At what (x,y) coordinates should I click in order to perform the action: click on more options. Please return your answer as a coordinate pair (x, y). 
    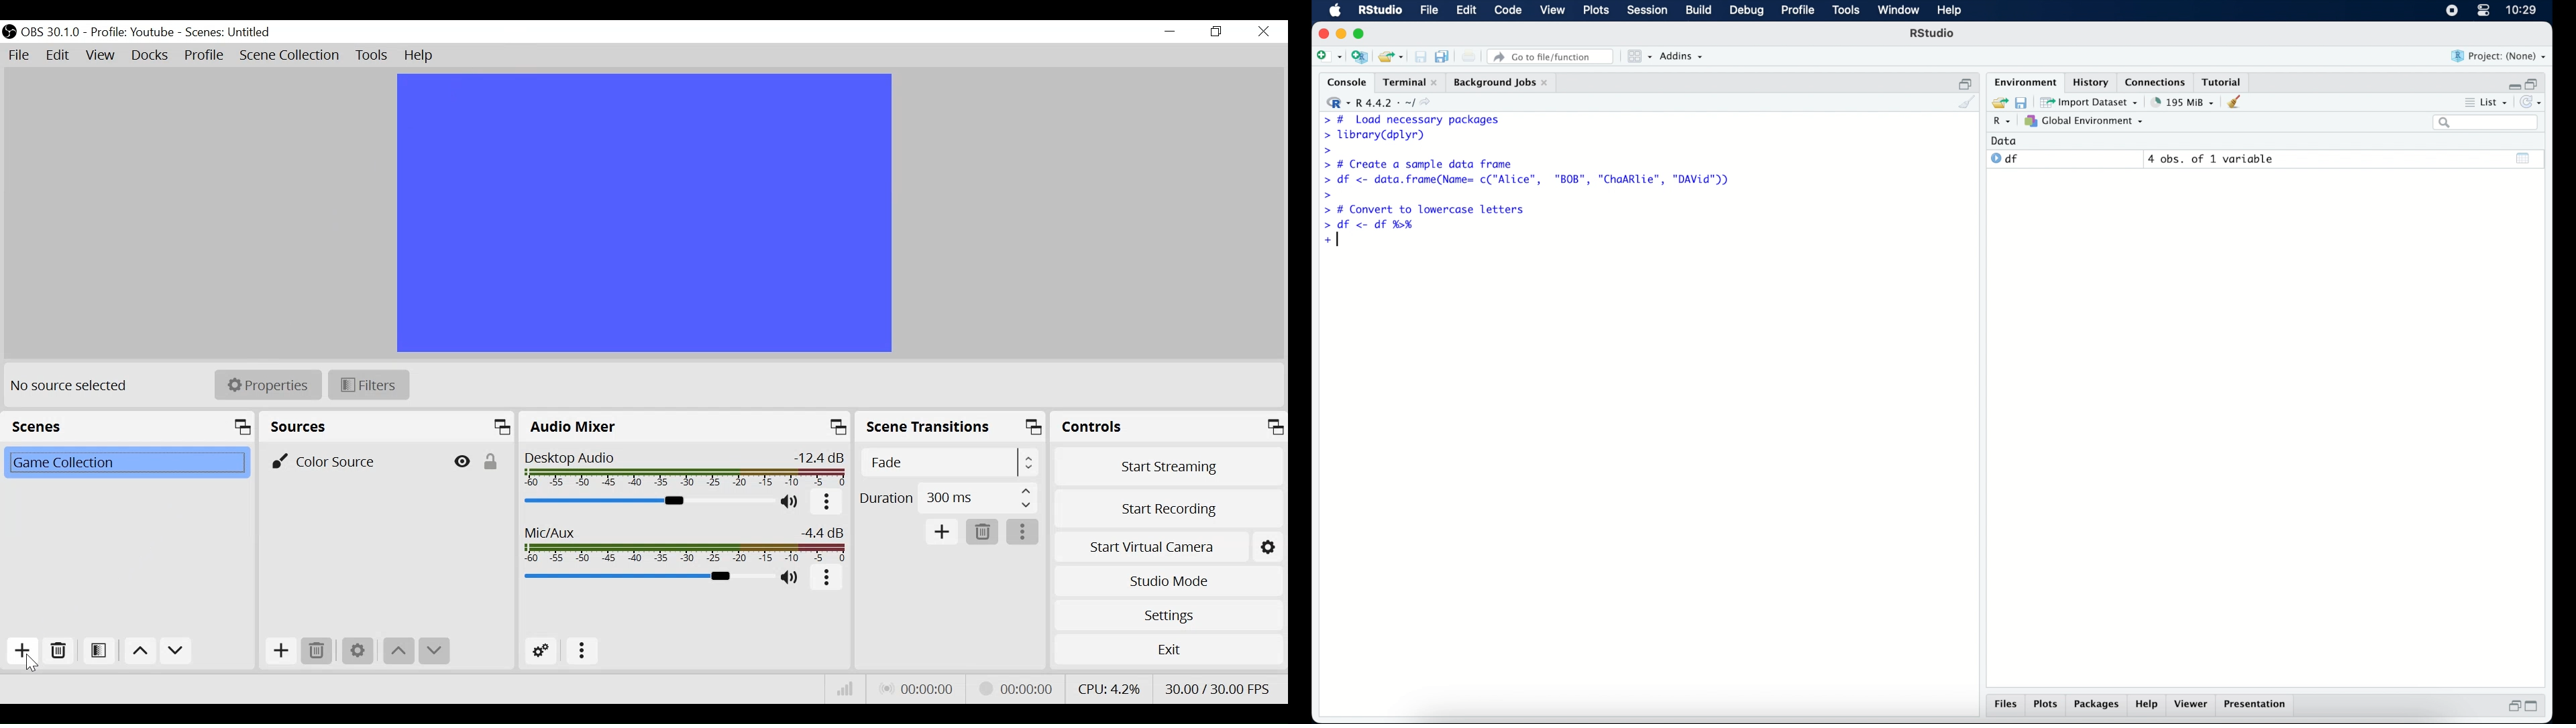
    Looking at the image, I should click on (1024, 532).